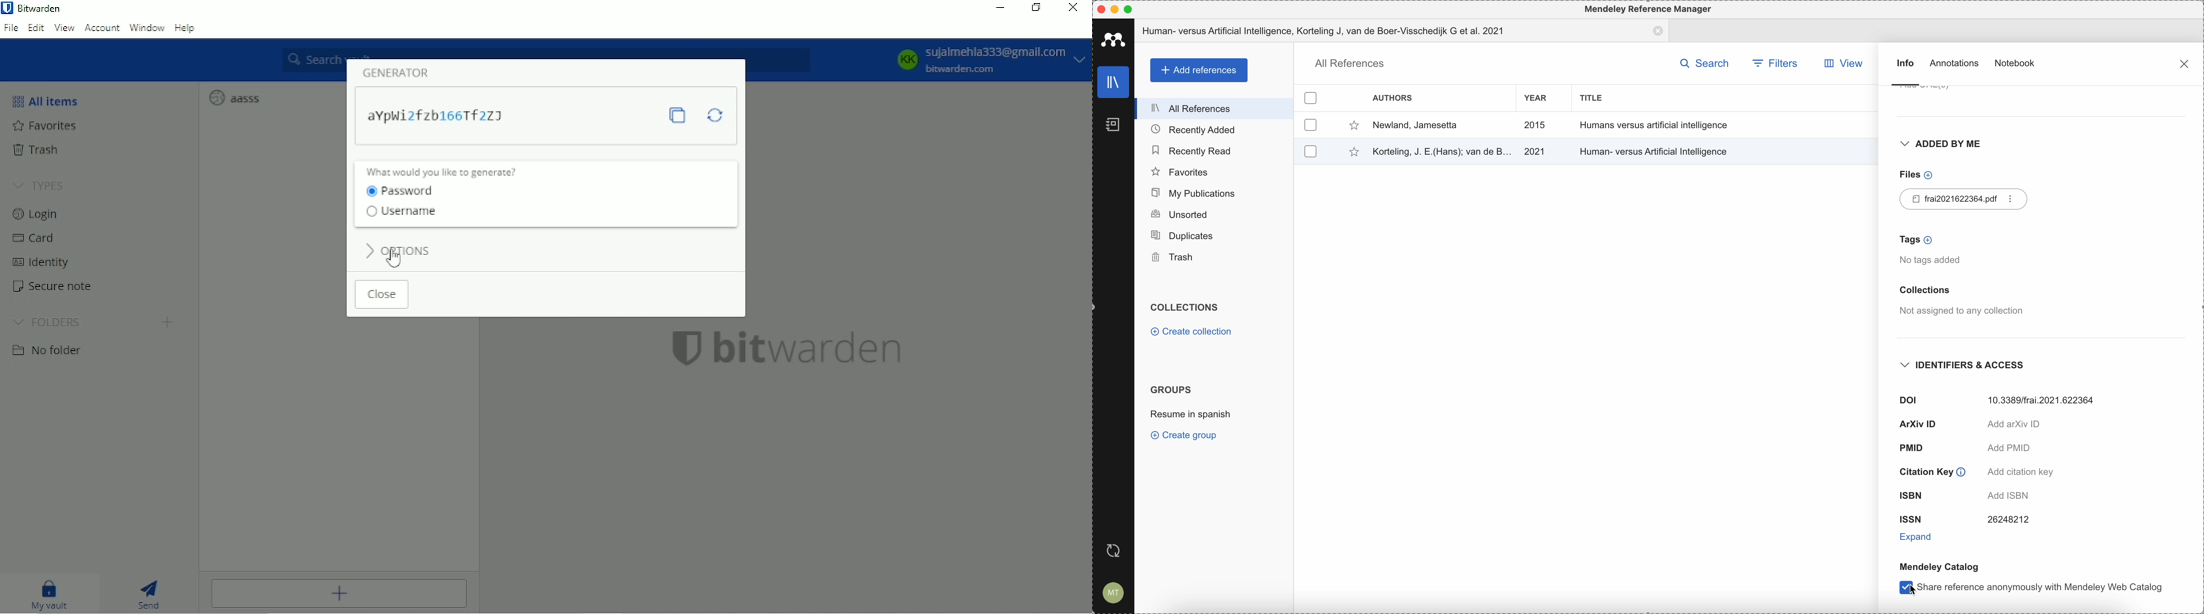 Image resolution: width=2212 pixels, height=616 pixels. Describe the element at coordinates (154, 595) in the screenshot. I see `Send` at that location.